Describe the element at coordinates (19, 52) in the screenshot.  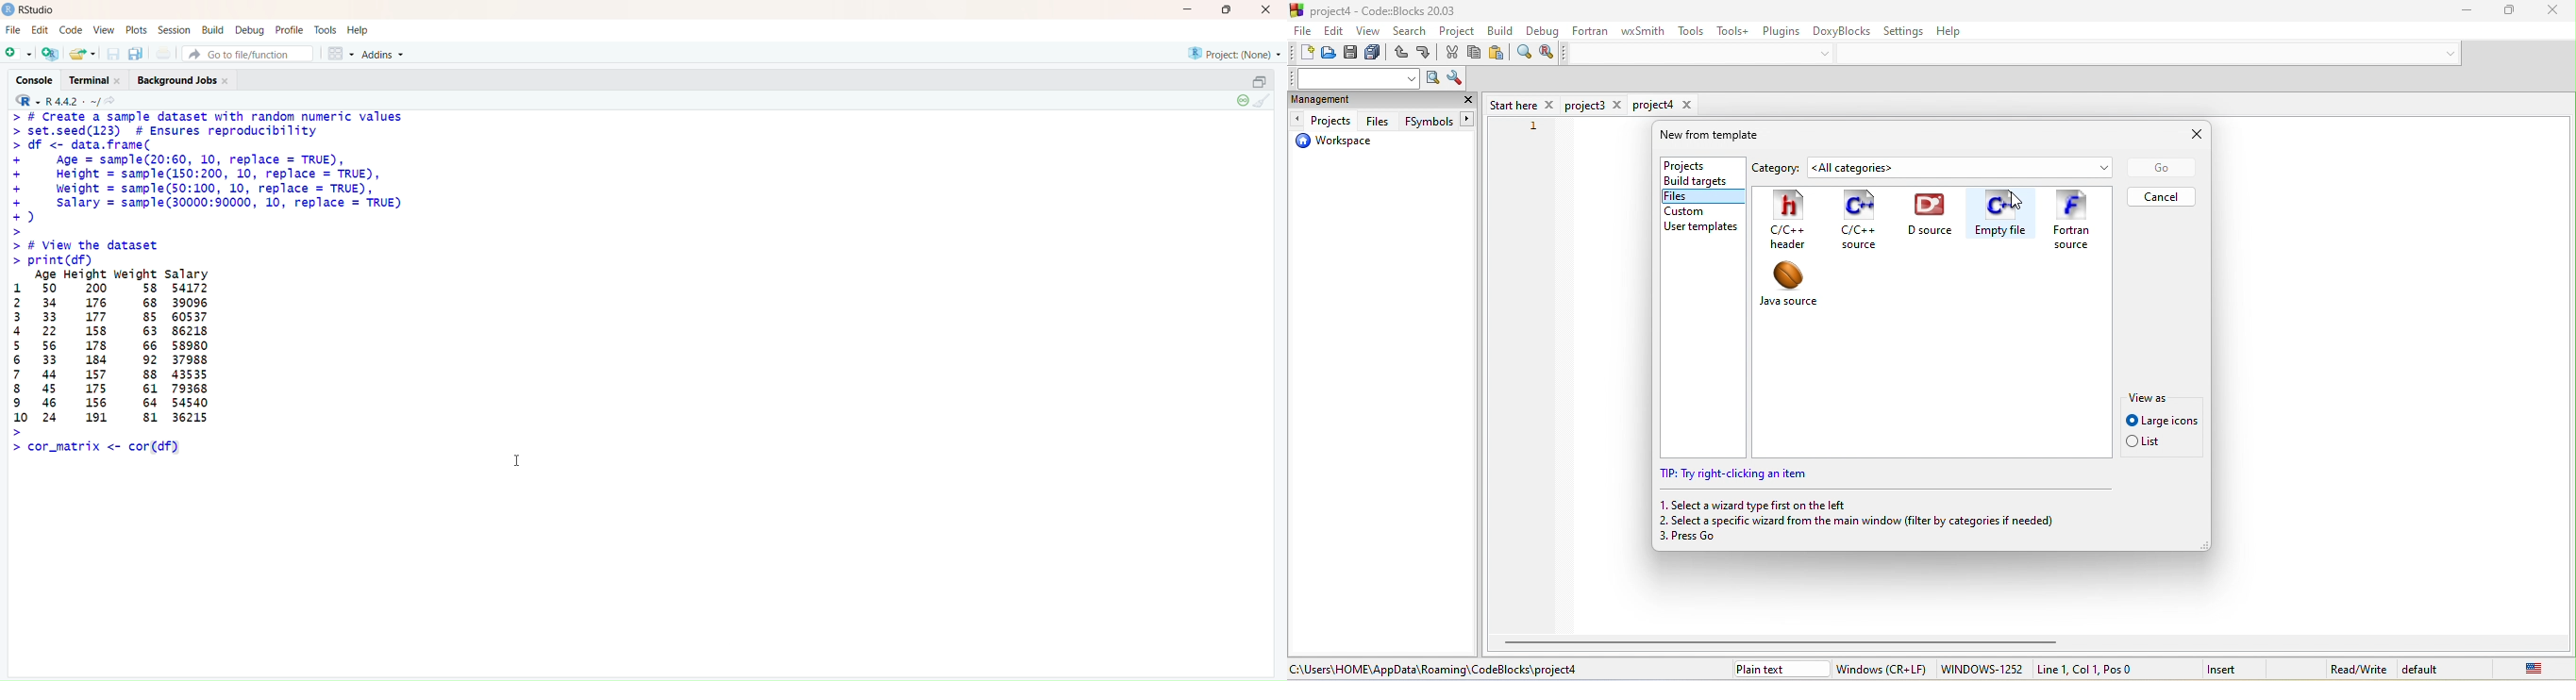
I see `New file` at that location.